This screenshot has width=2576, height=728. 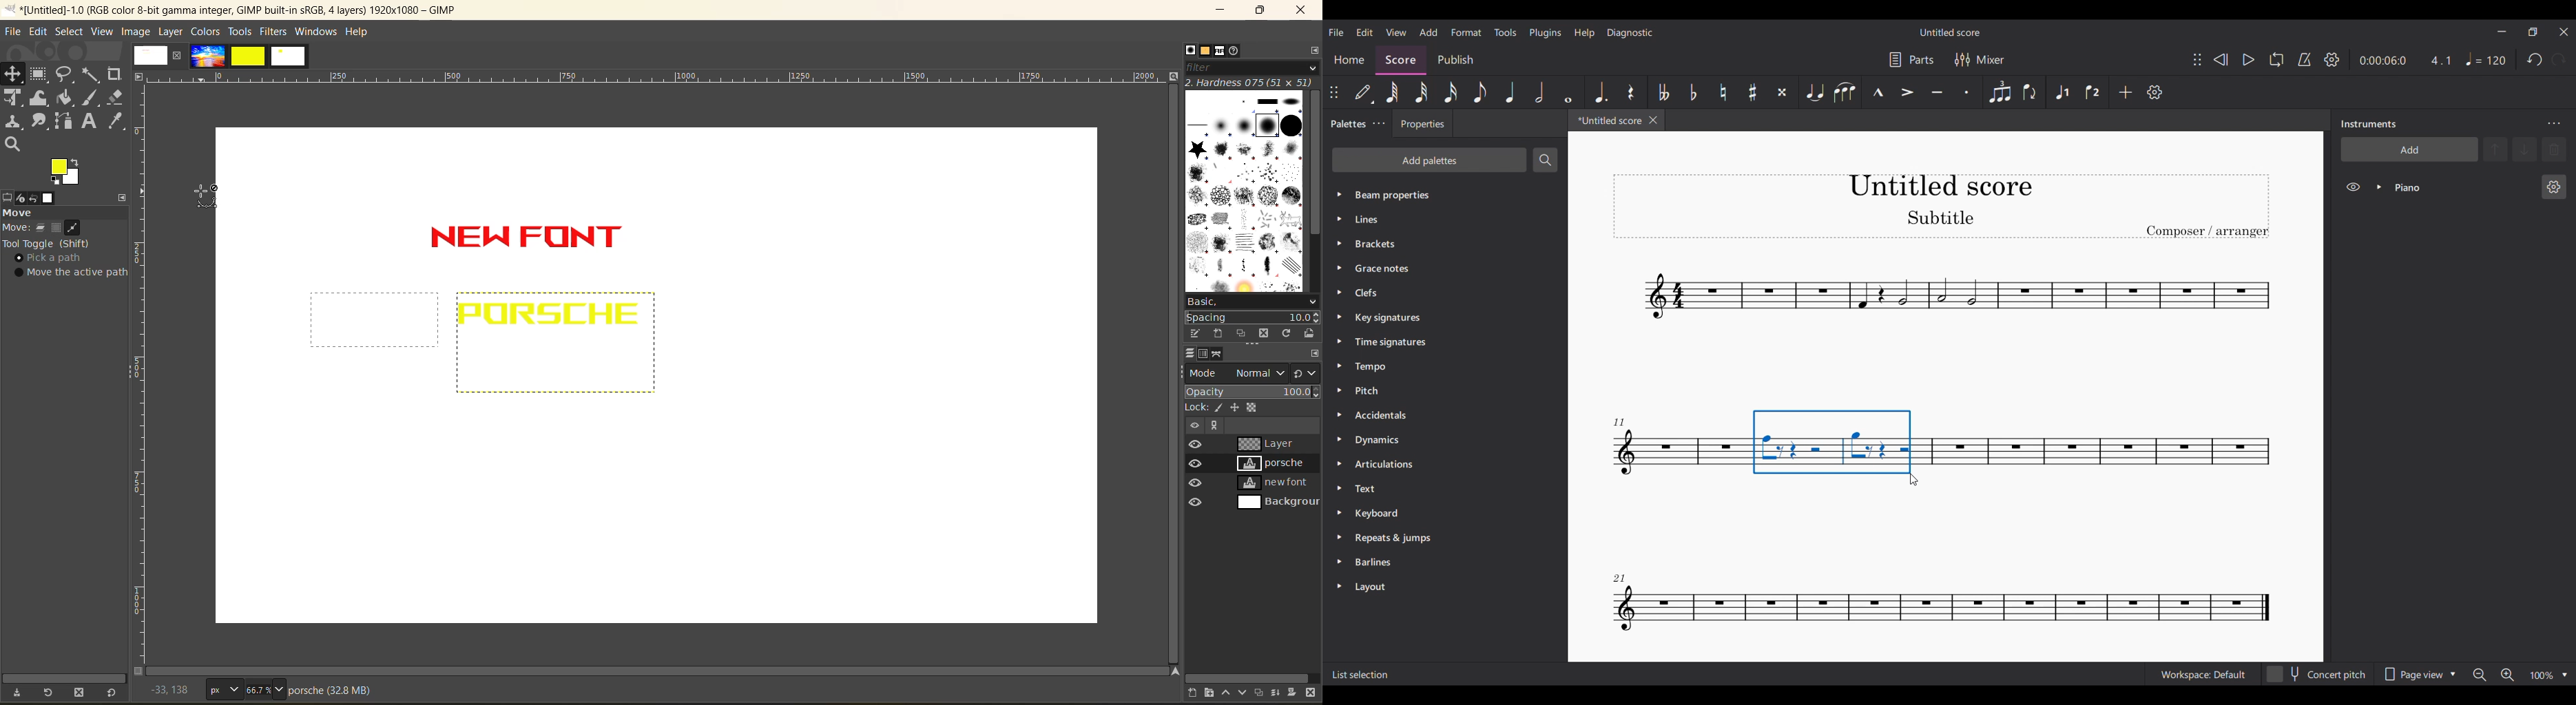 I want to click on Grace notes, so click(x=1444, y=266).